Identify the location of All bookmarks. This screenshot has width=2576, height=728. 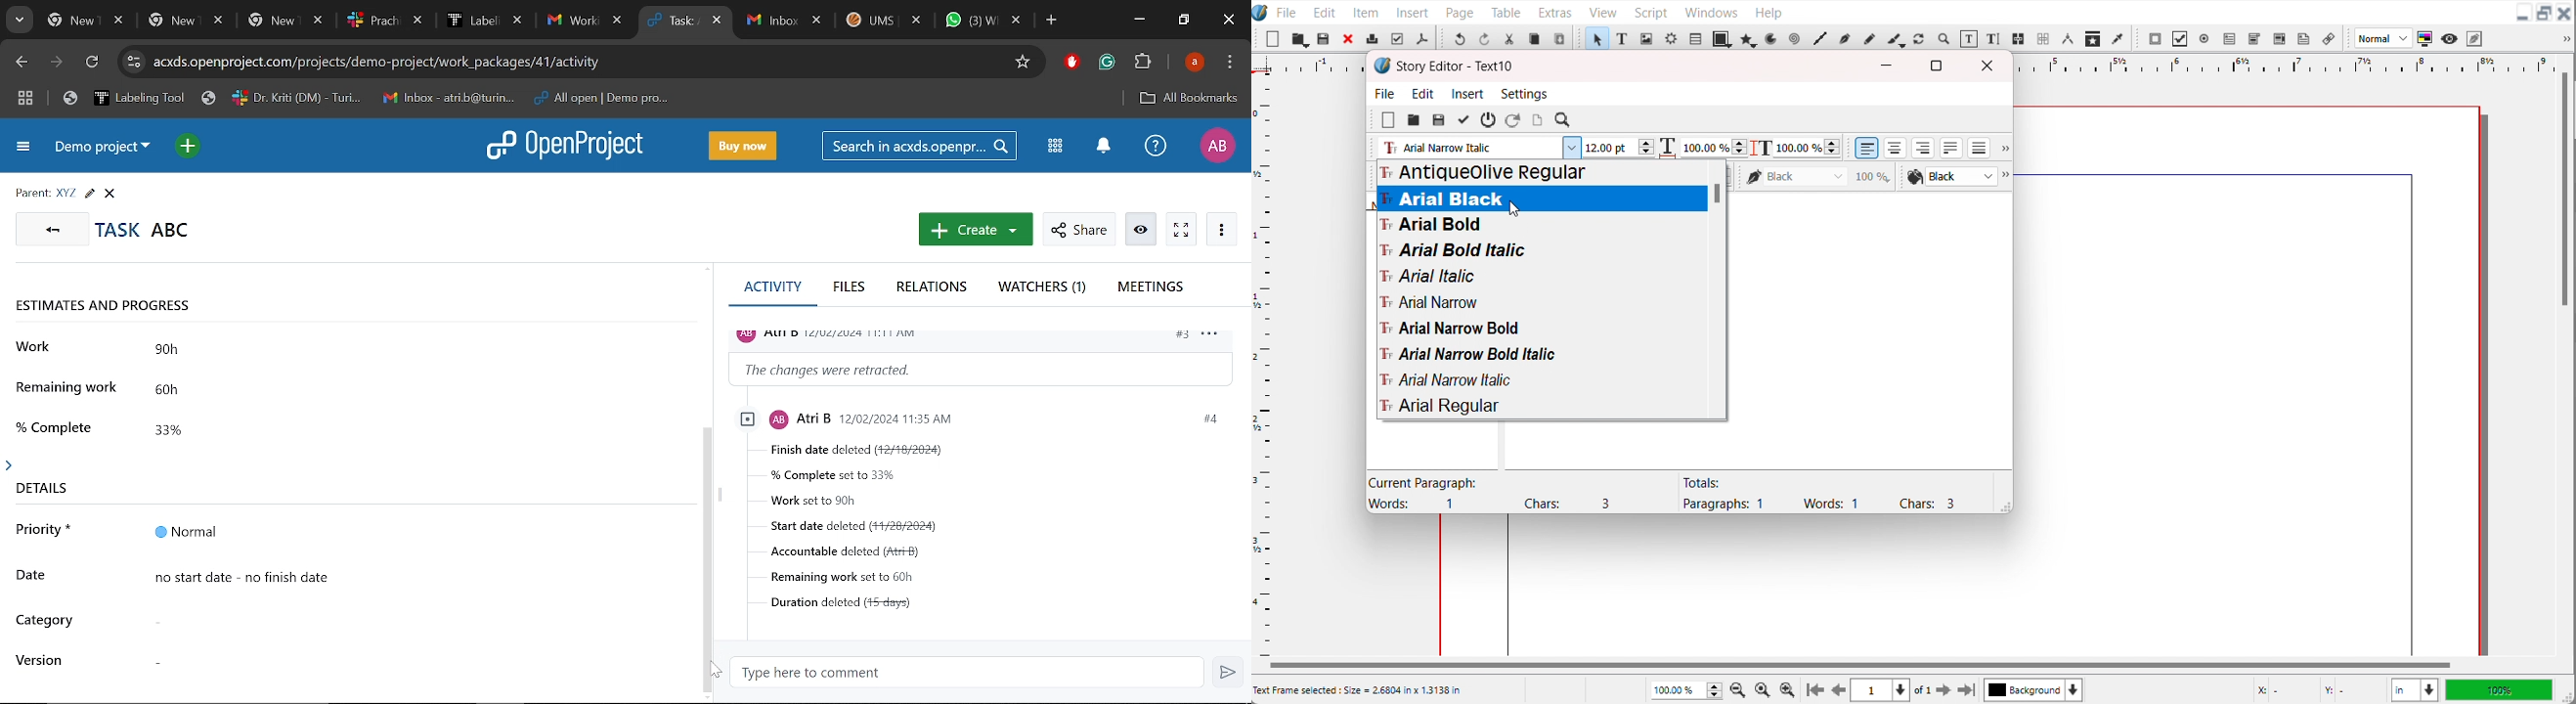
(1188, 99).